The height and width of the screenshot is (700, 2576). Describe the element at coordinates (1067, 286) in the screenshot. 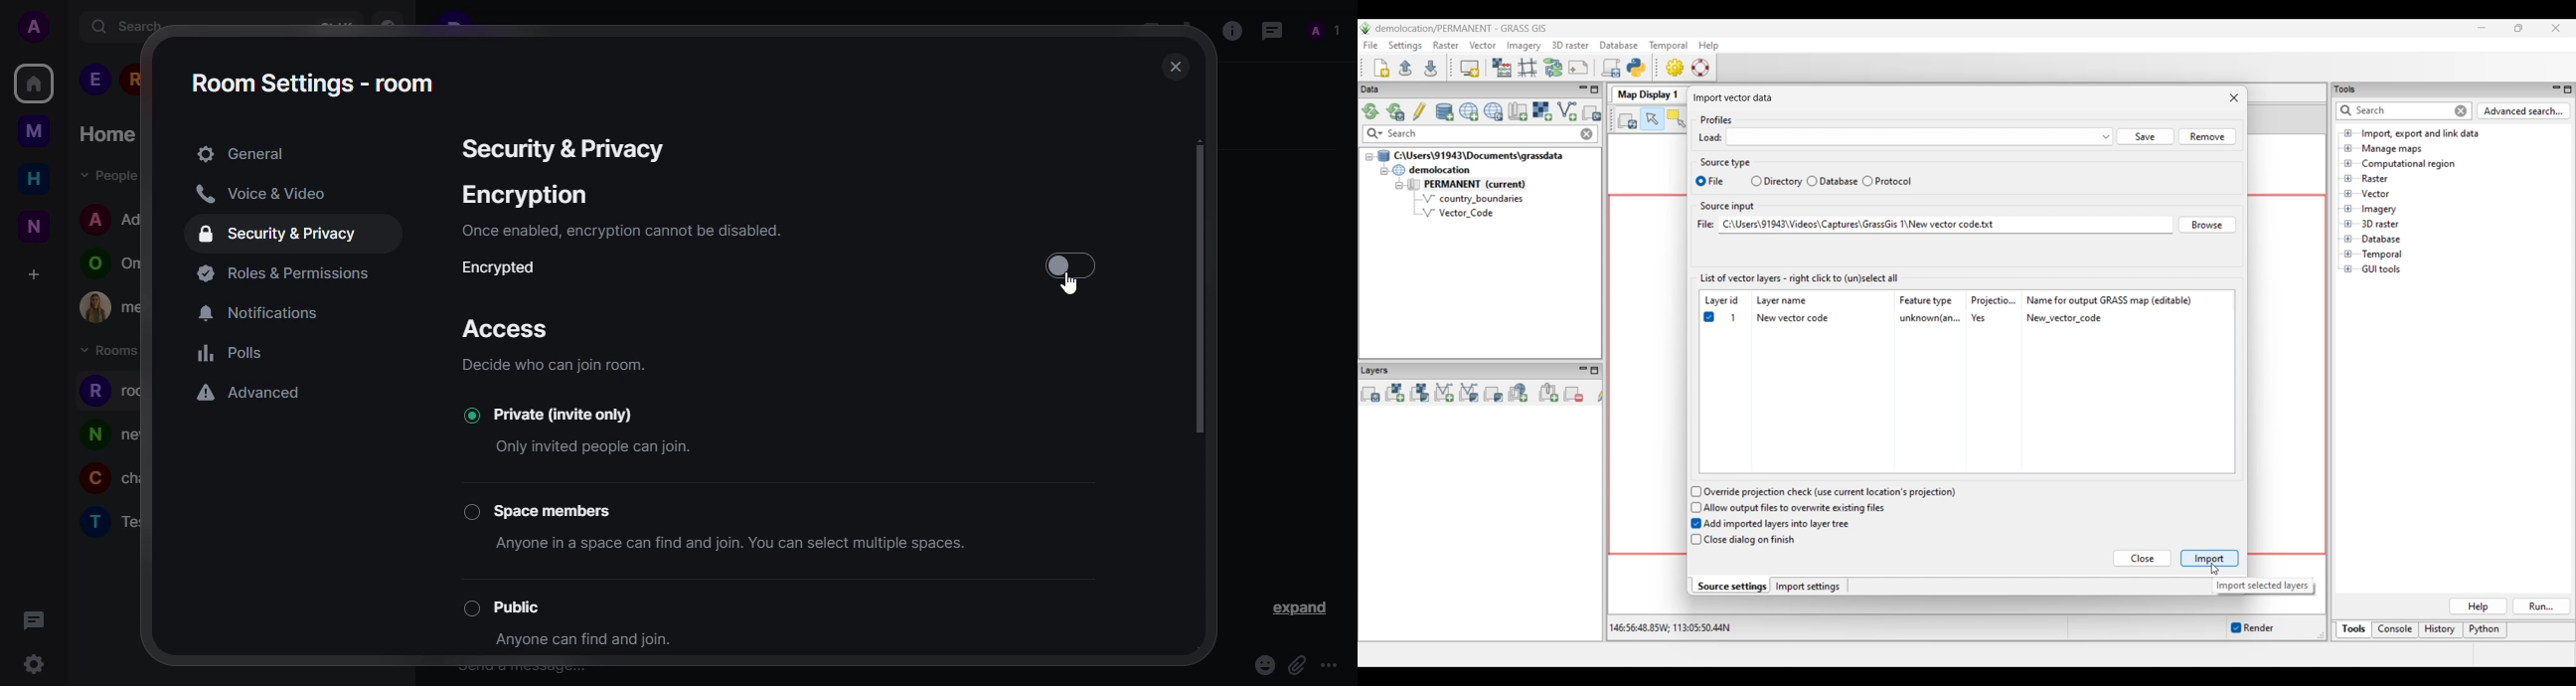

I see `Cursor` at that location.